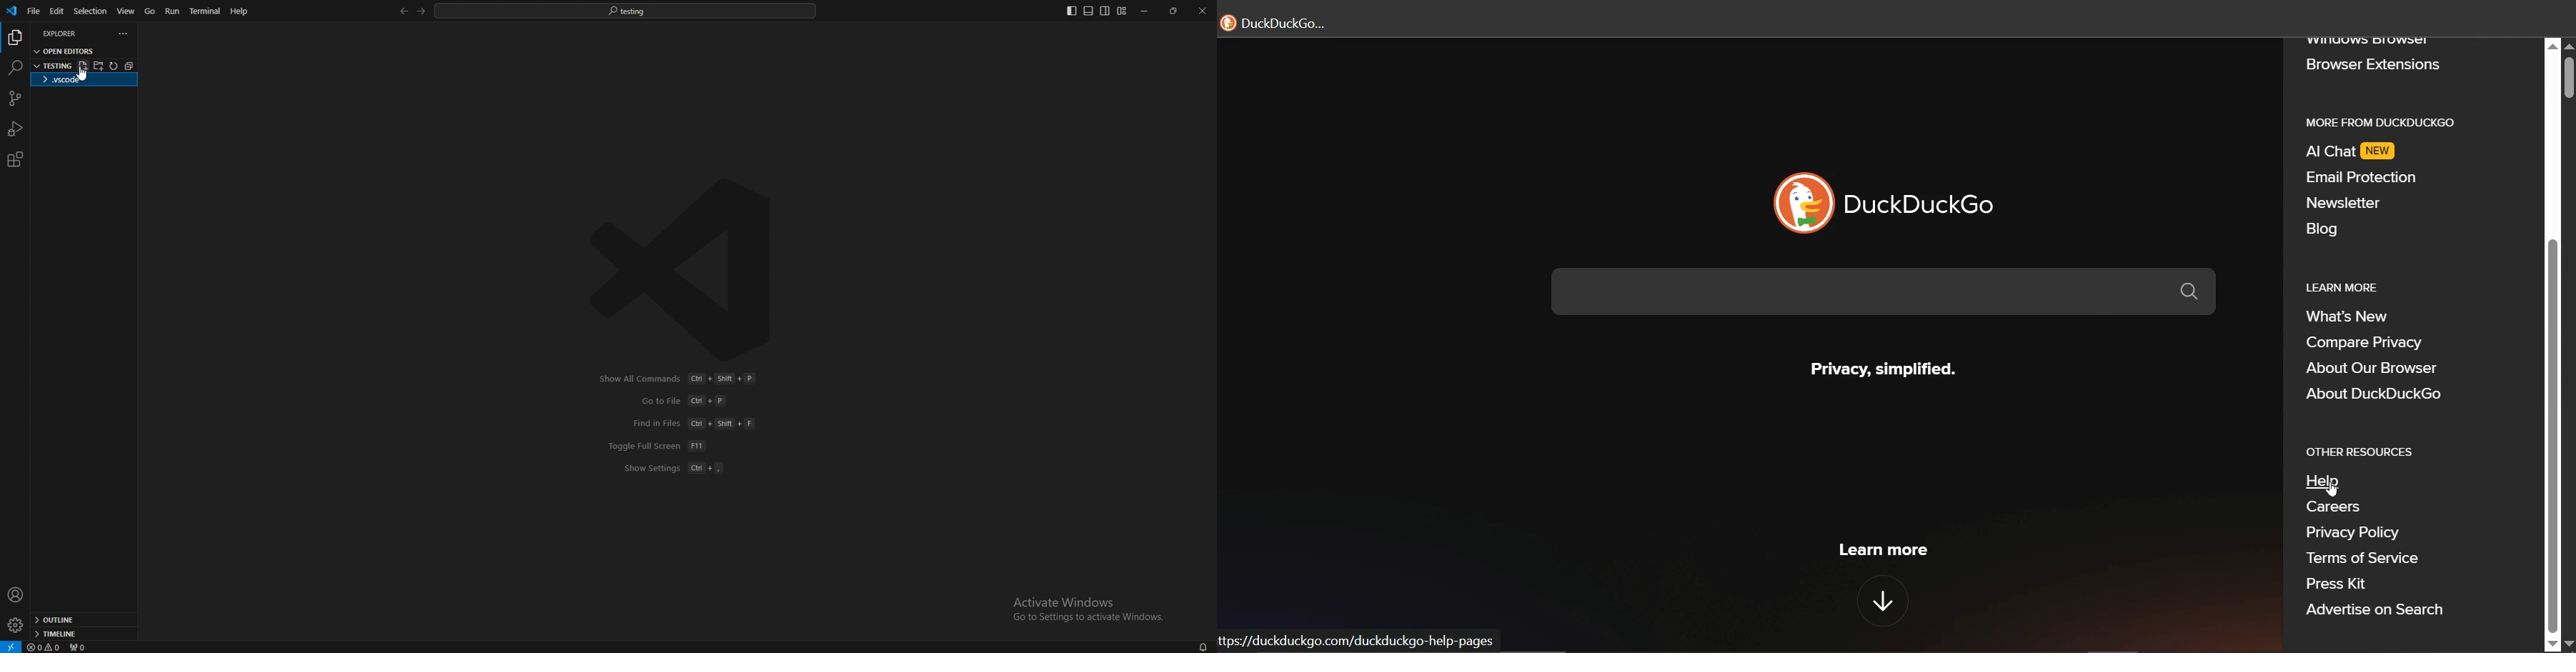  What do you see at coordinates (2369, 42) in the screenshot?
I see `Windows Browser` at bounding box center [2369, 42].